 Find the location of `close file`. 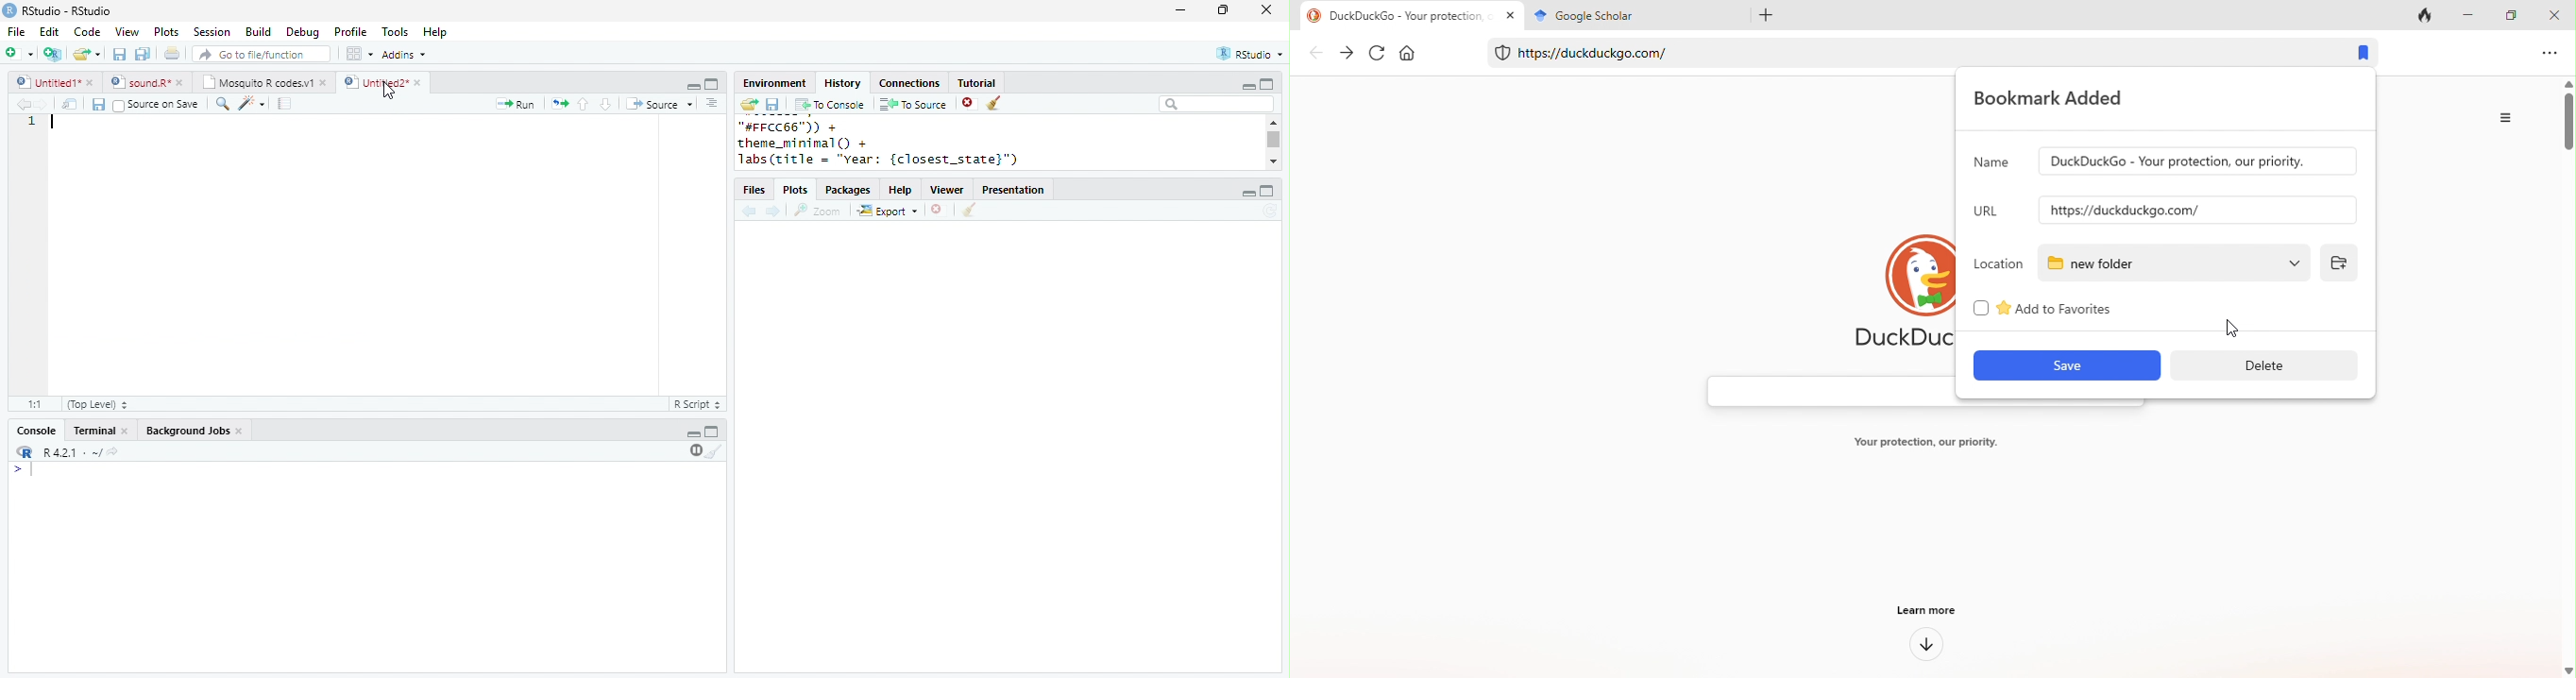

close file is located at coordinates (970, 104).